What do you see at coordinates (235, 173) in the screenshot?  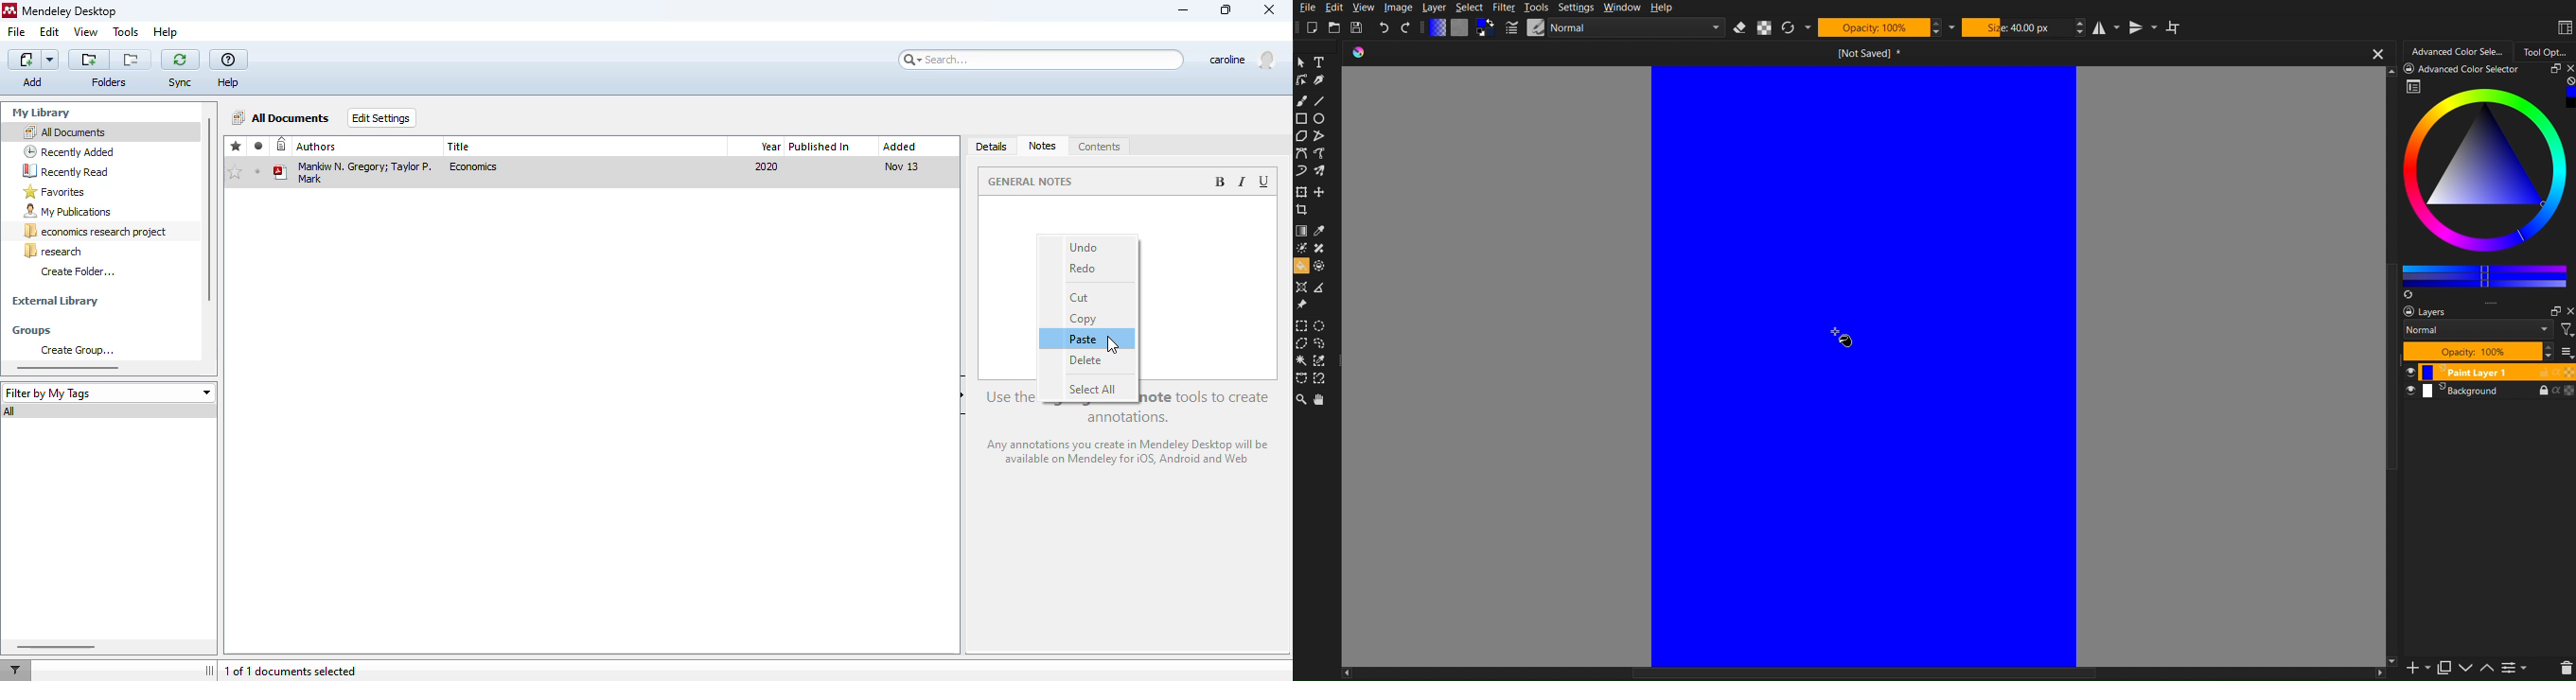 I see `add to favorites` at bounding box center [235, 173].